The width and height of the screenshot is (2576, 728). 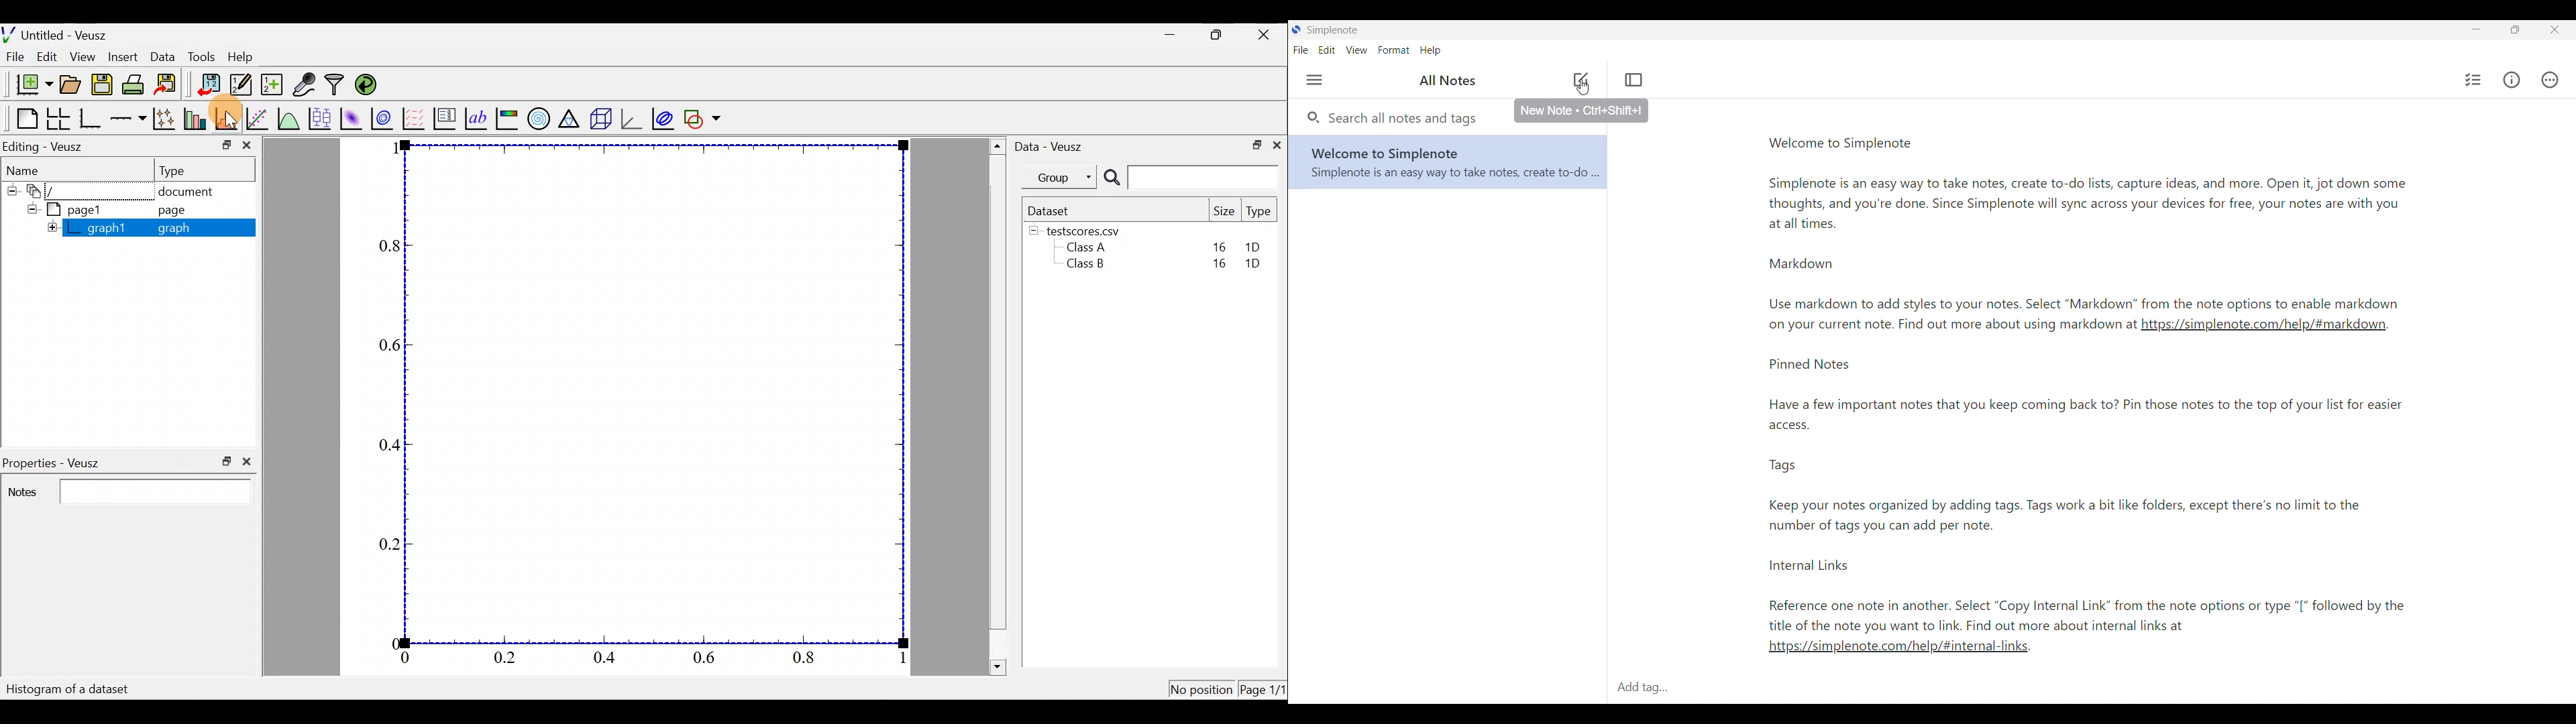 What do you see at coordinates (82, 58) in the screenshot?
I see `View` at bounding box center [82, 58].